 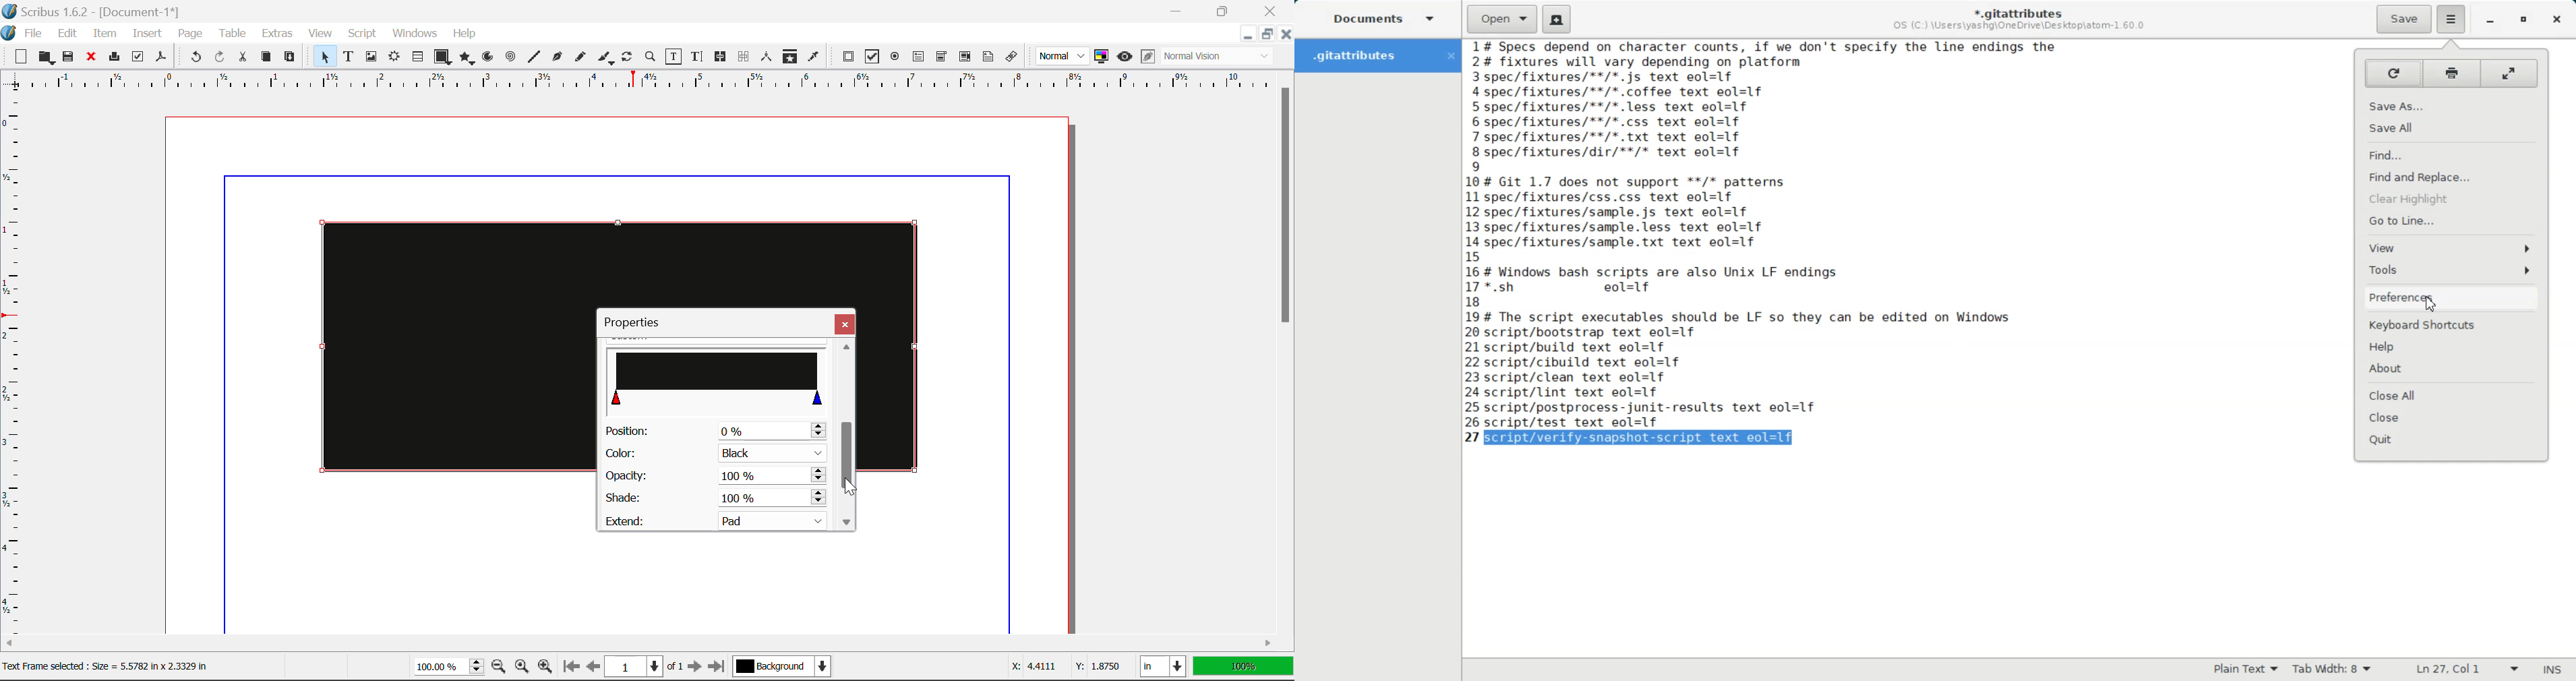 I want to click on Save All, so click(x=2452, y=127).